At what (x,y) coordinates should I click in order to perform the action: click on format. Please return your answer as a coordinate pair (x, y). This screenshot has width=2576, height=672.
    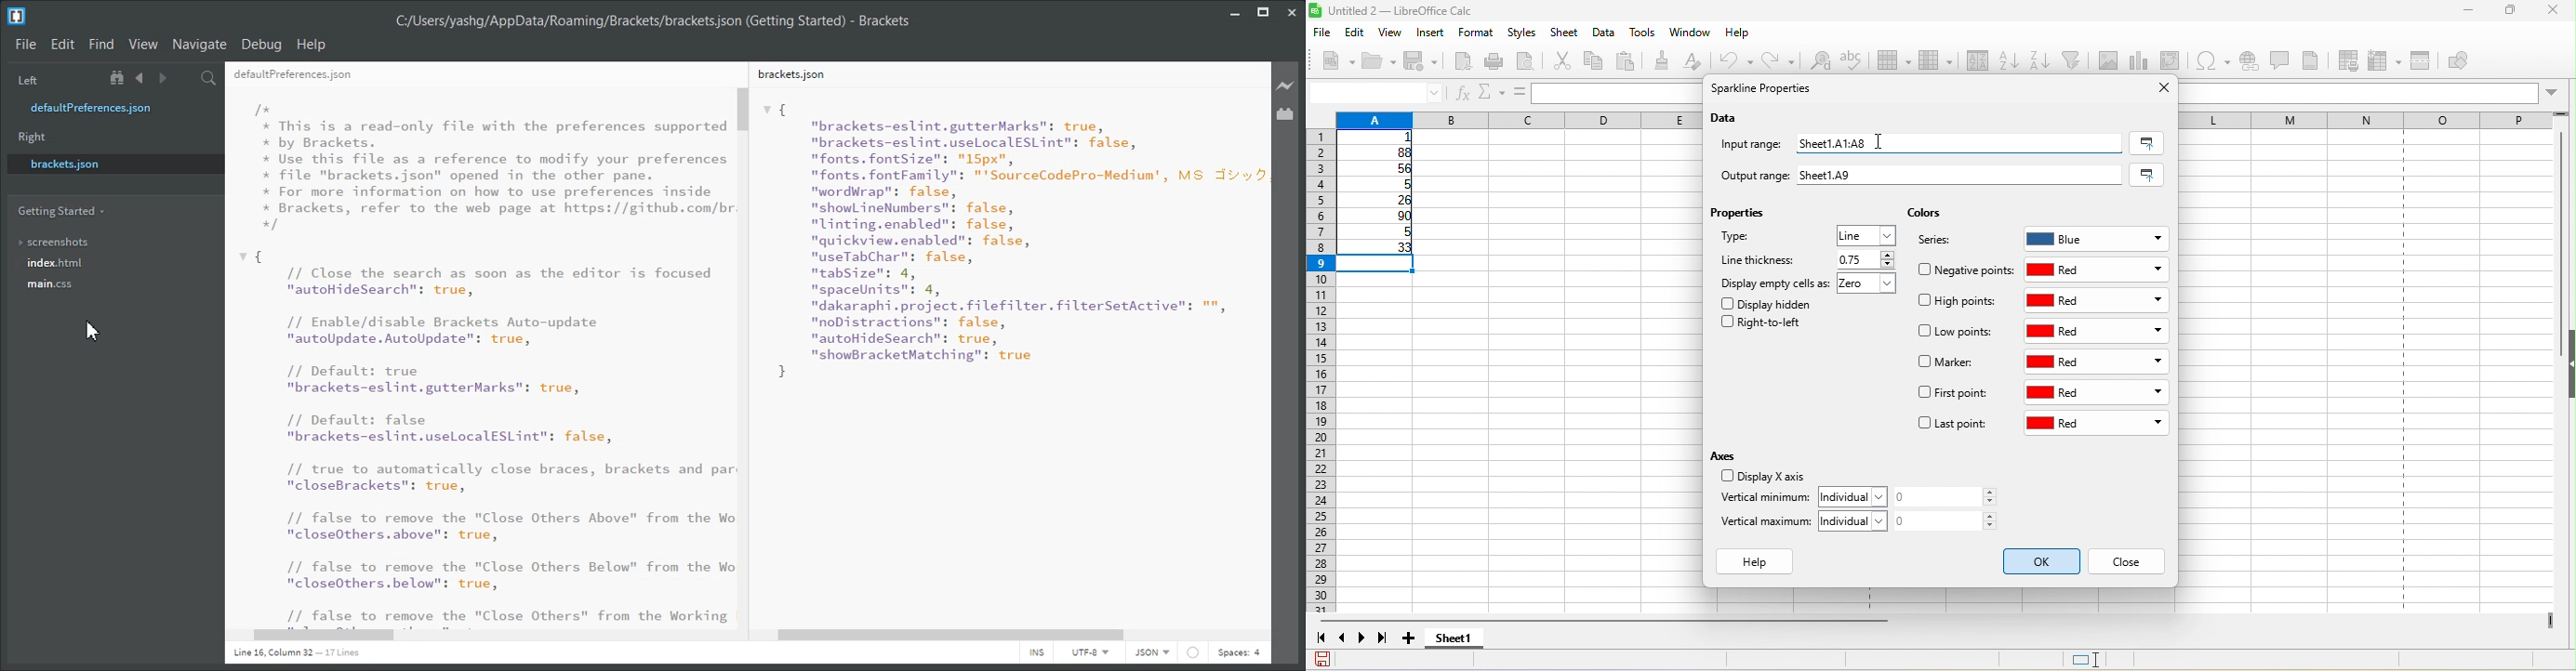
    Looking at the image, I should click on (1474, 33).